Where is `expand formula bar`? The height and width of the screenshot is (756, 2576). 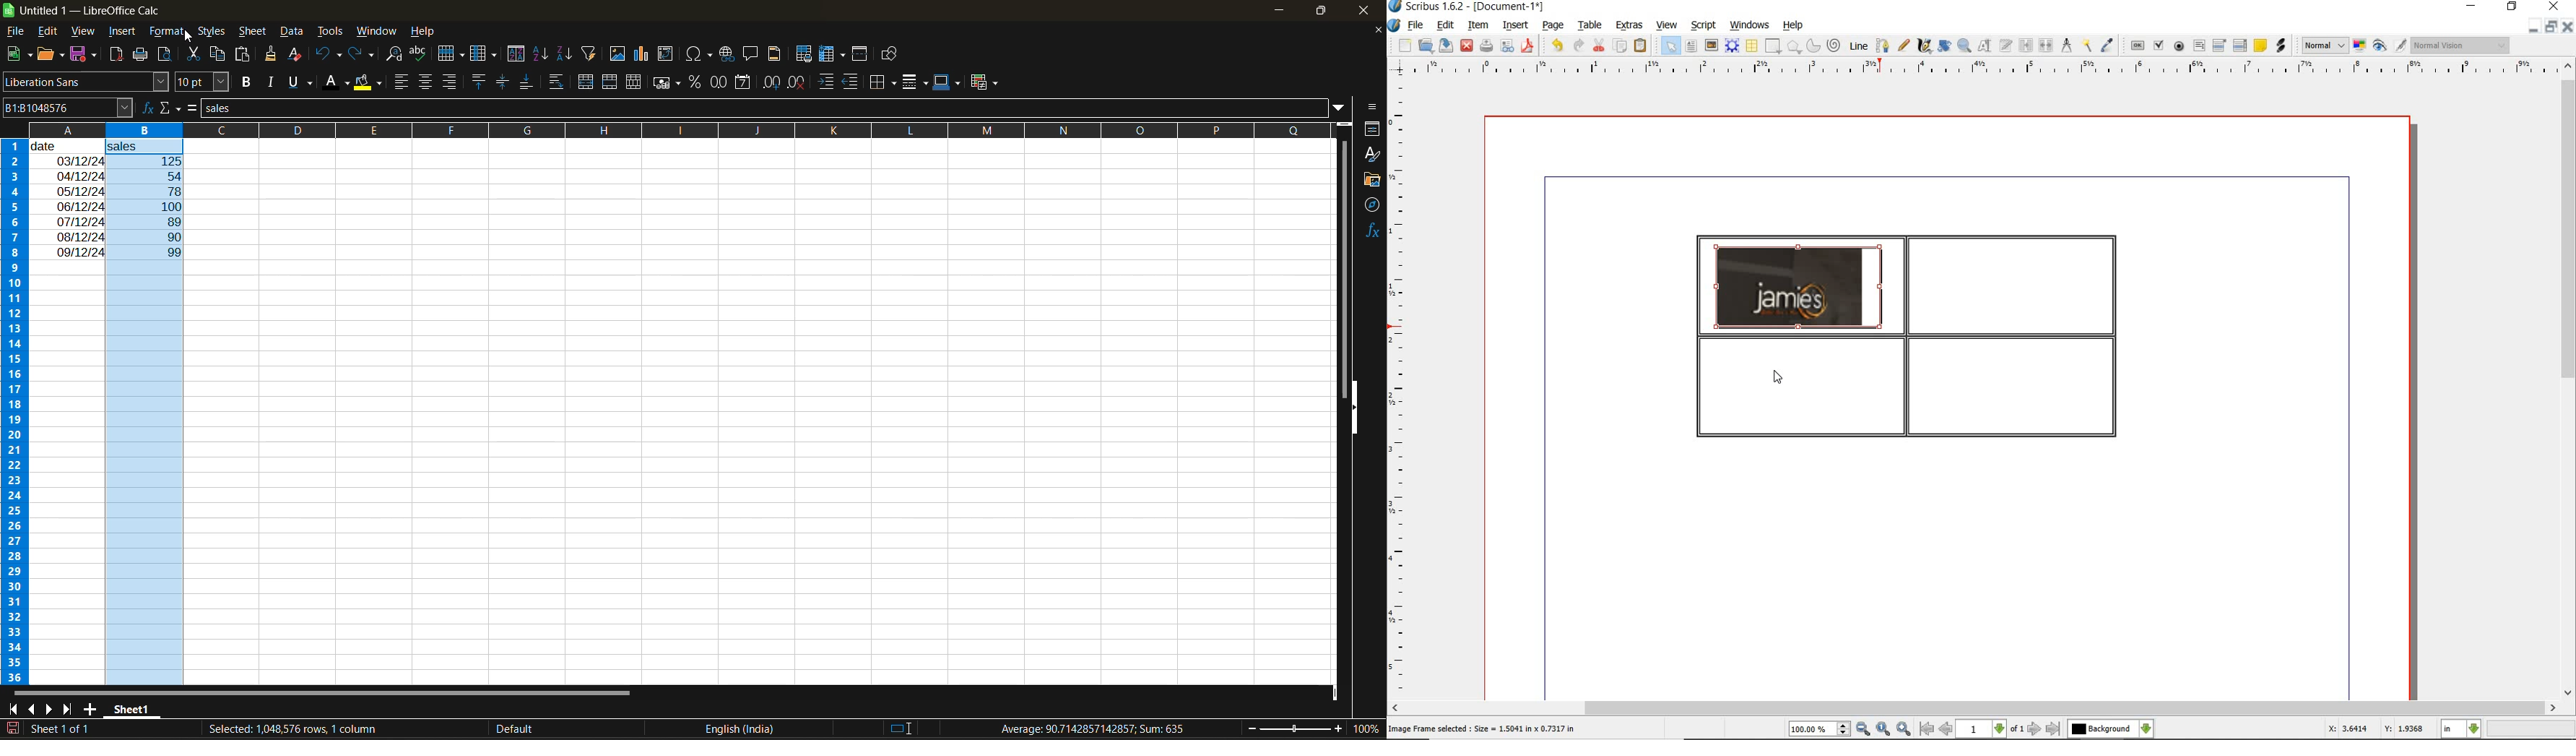
expand formula bar is located at coordinates (1344, 109).